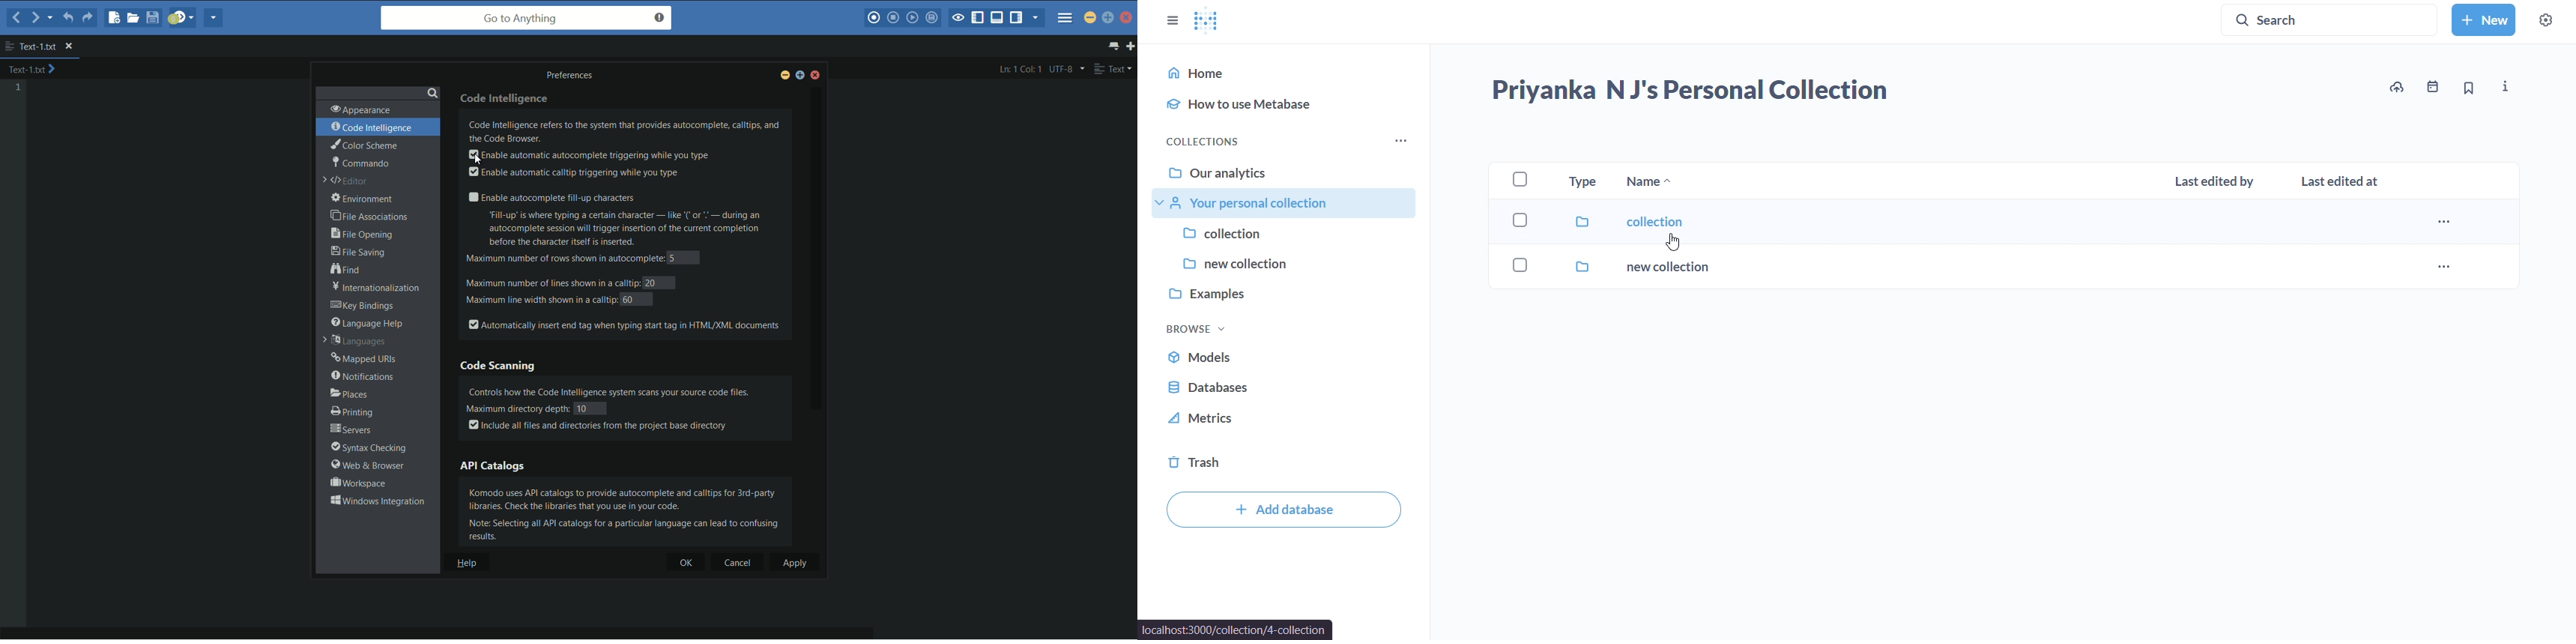  Describe the element at coordinates (33, 17) in the screenshot. I see `forward` at that location.